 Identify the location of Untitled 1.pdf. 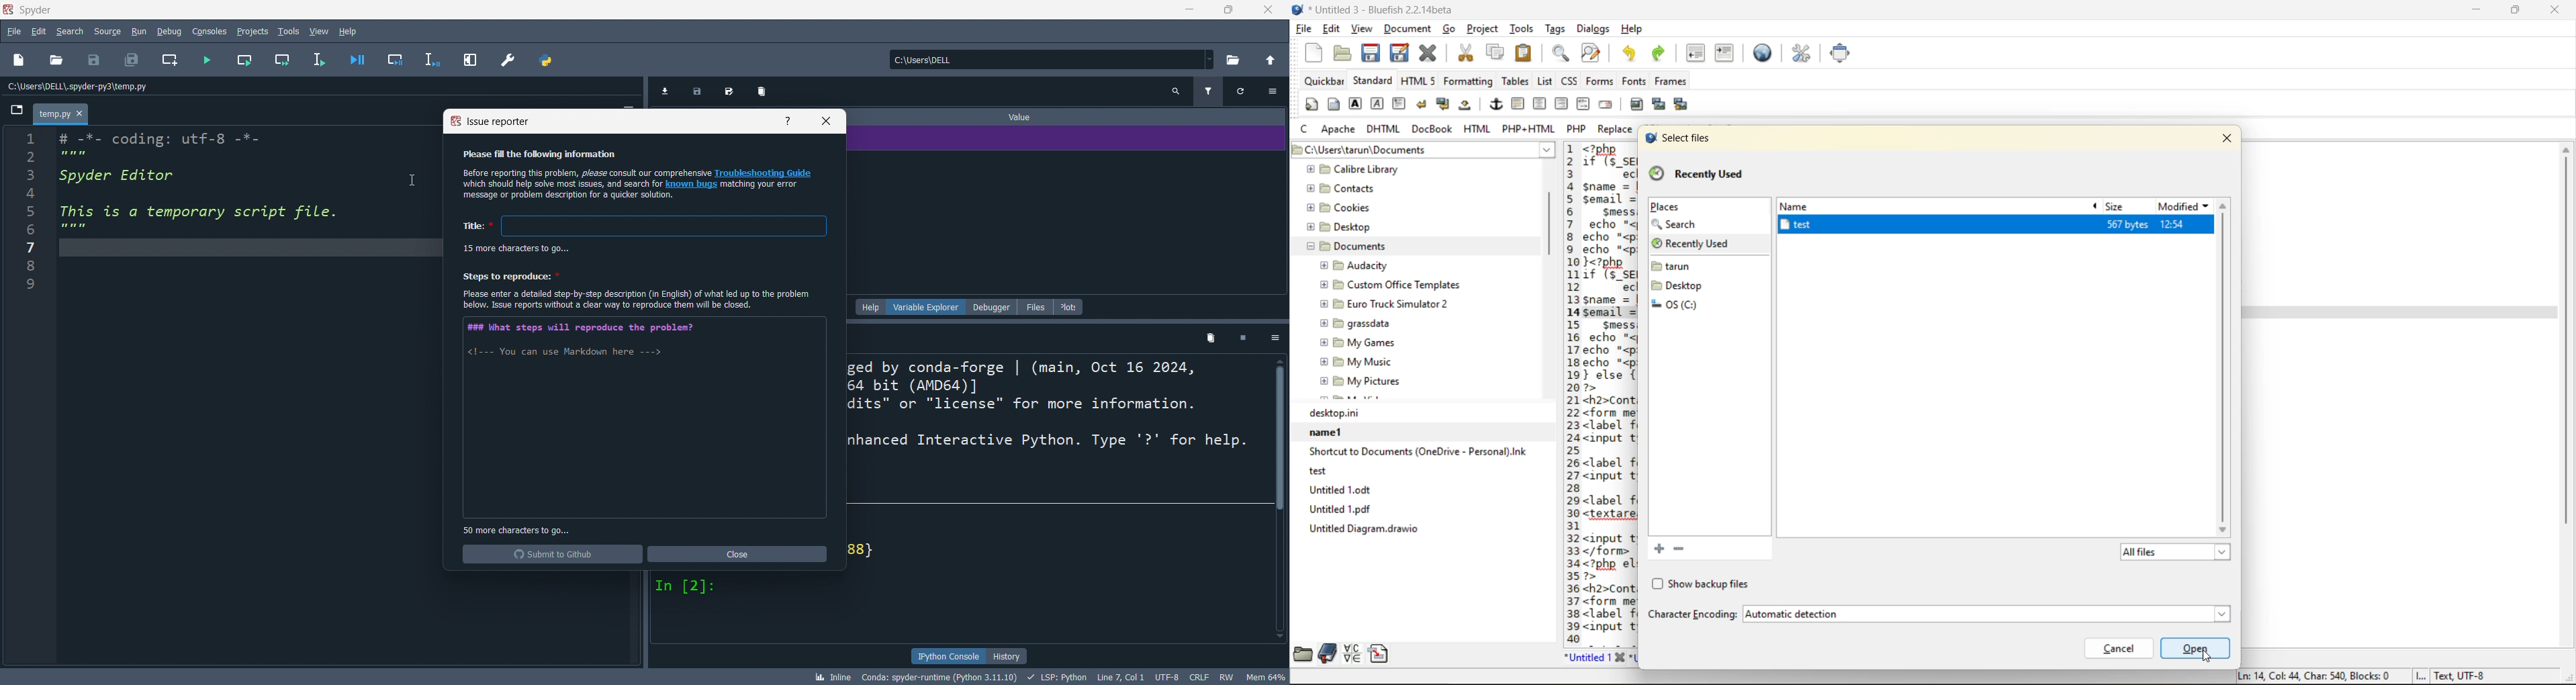
(1421, 509).